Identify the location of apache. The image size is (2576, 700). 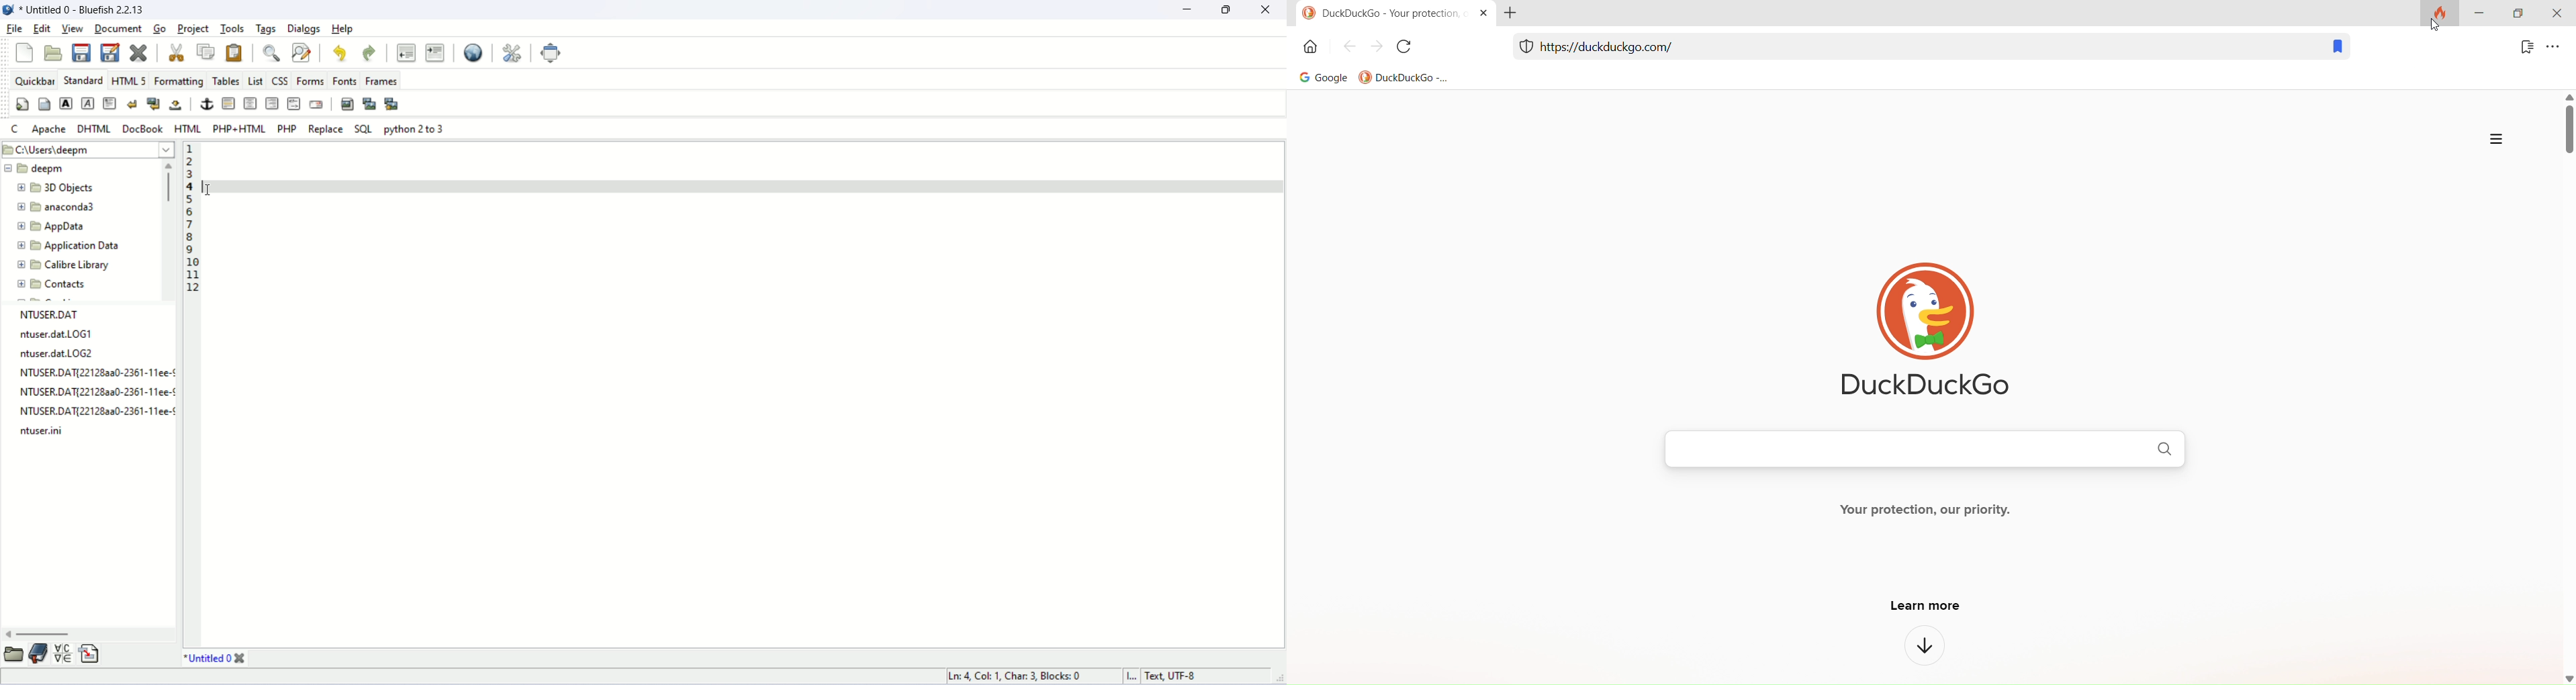
(50, 129).